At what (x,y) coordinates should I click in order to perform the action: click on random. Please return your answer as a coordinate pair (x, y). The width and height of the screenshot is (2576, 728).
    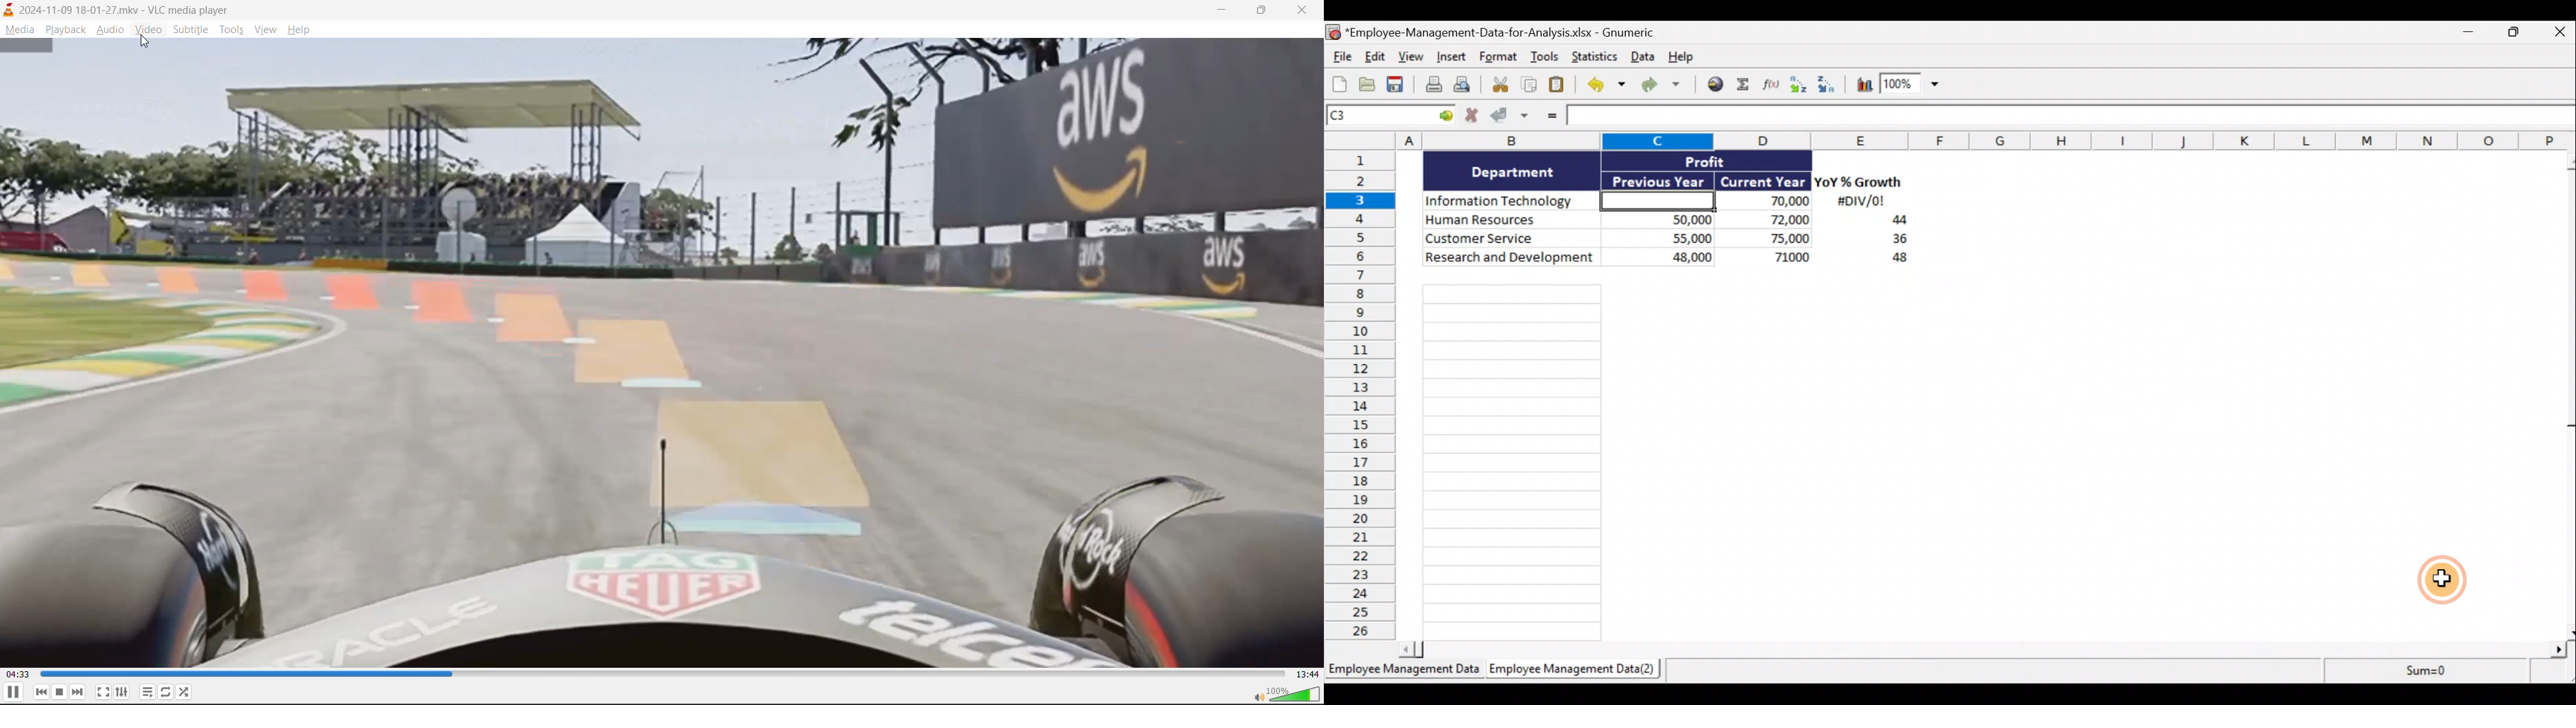
    Looking at the image, I should click on (188, 691).